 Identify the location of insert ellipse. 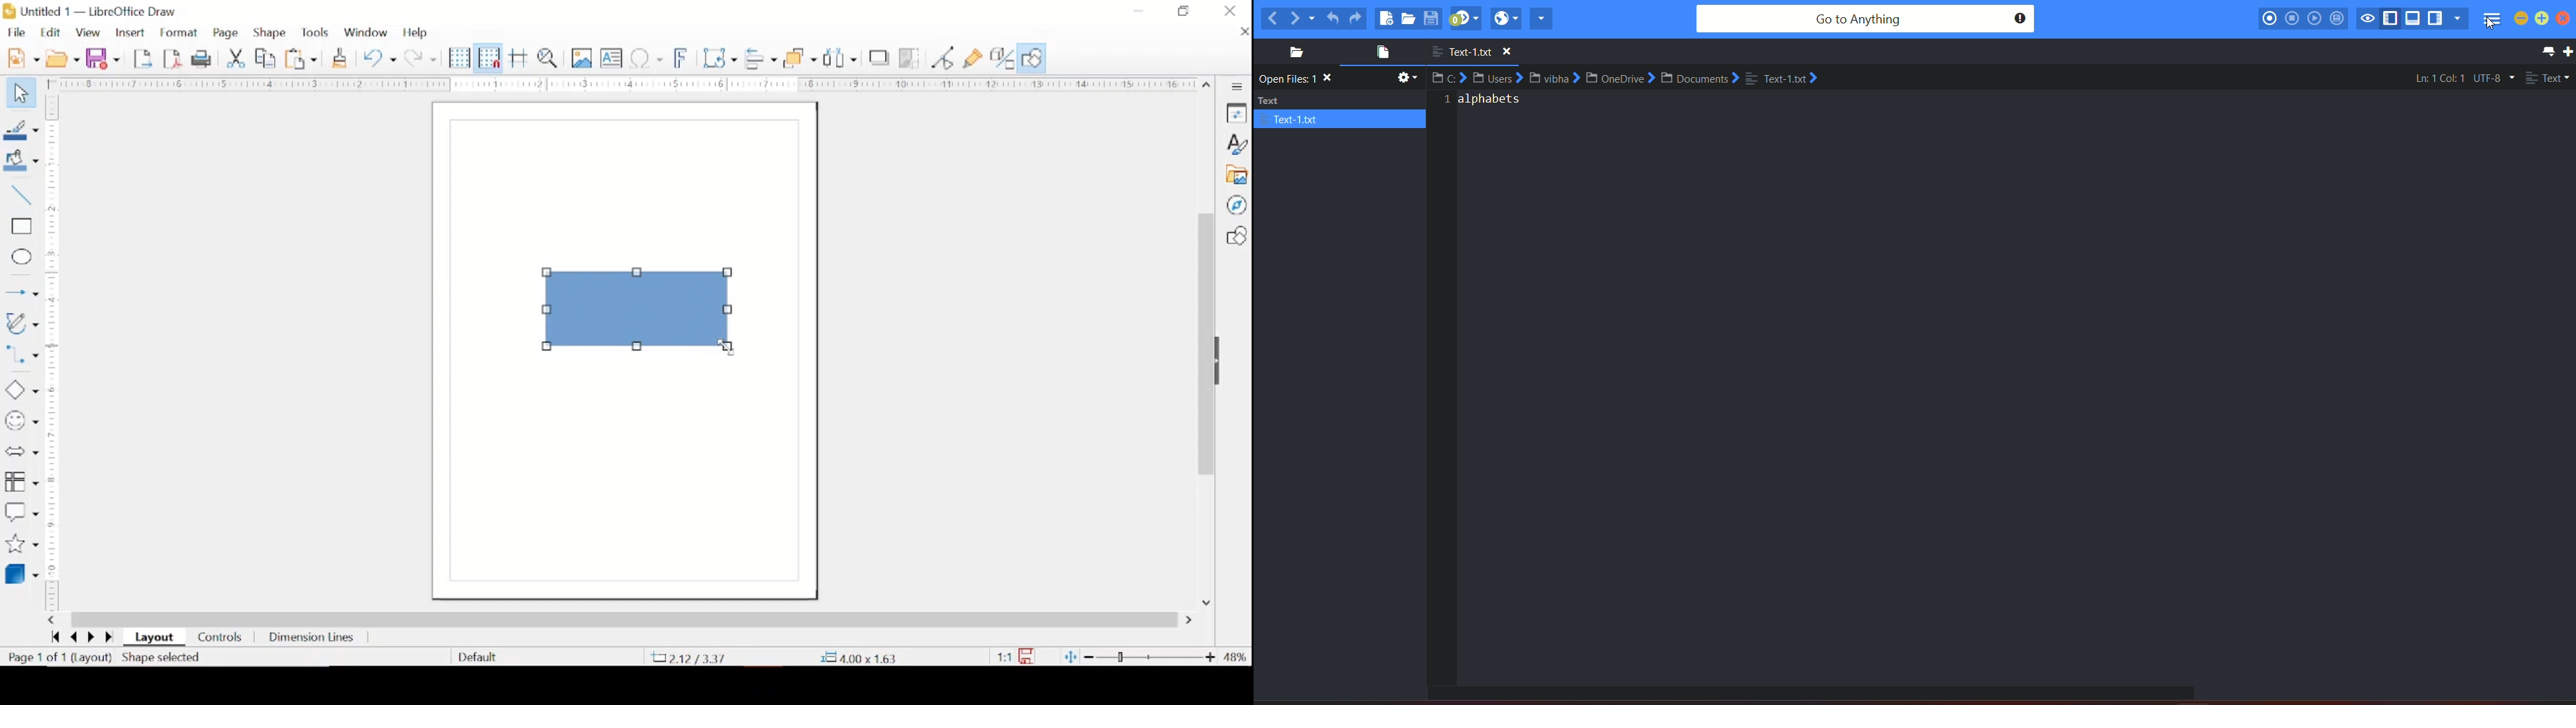
(19, 257).